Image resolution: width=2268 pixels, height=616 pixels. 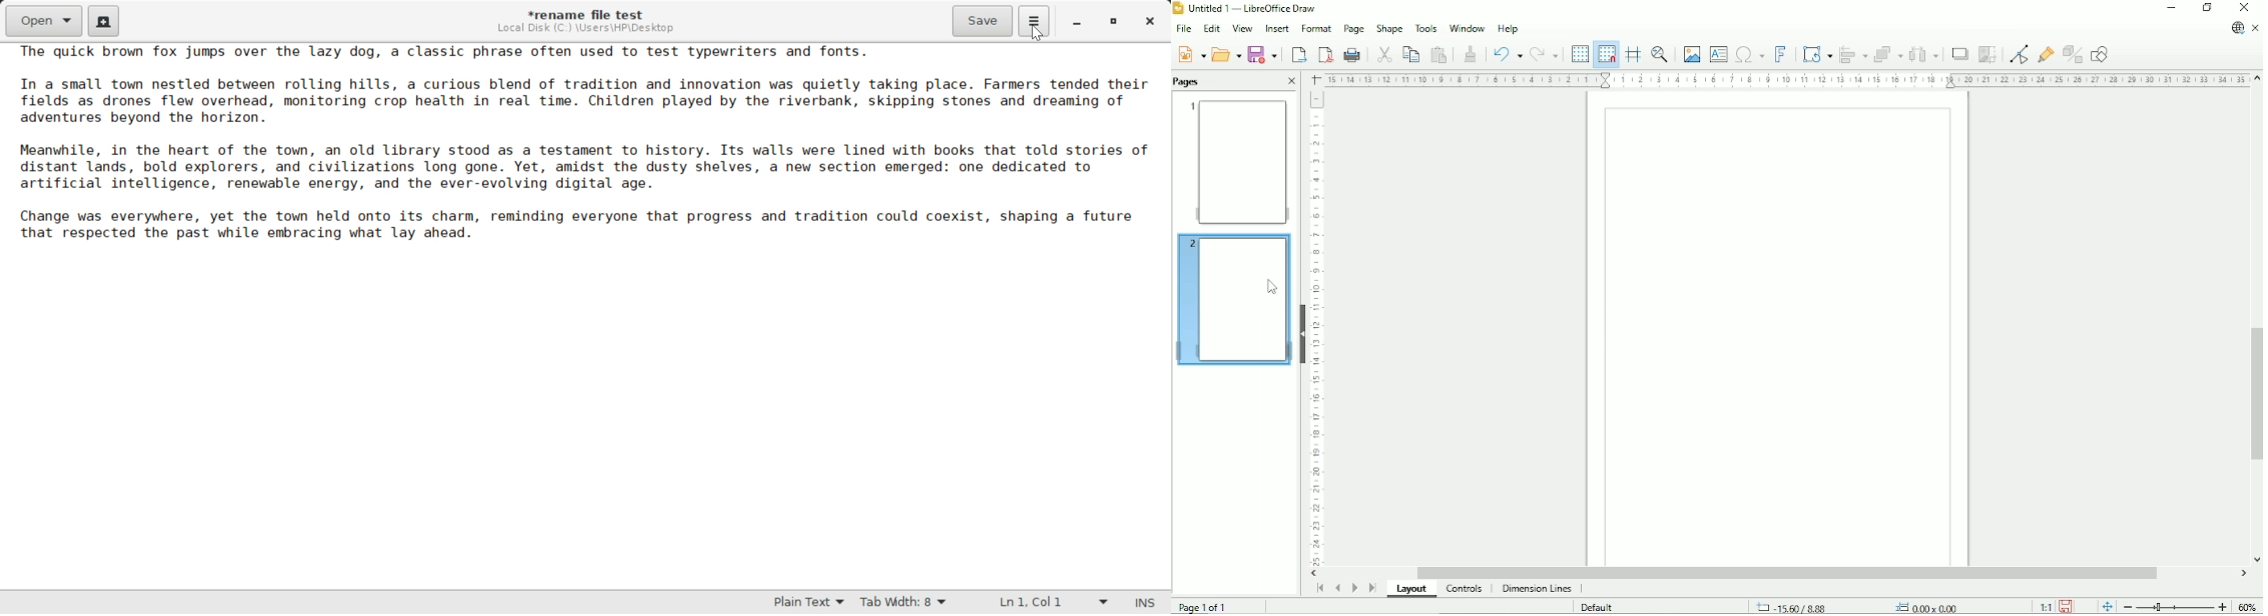 What do you see at coordinates (1204, 605) in the screenshot?
I see `Page 1 of 1` at bounding box center [1204, 605].